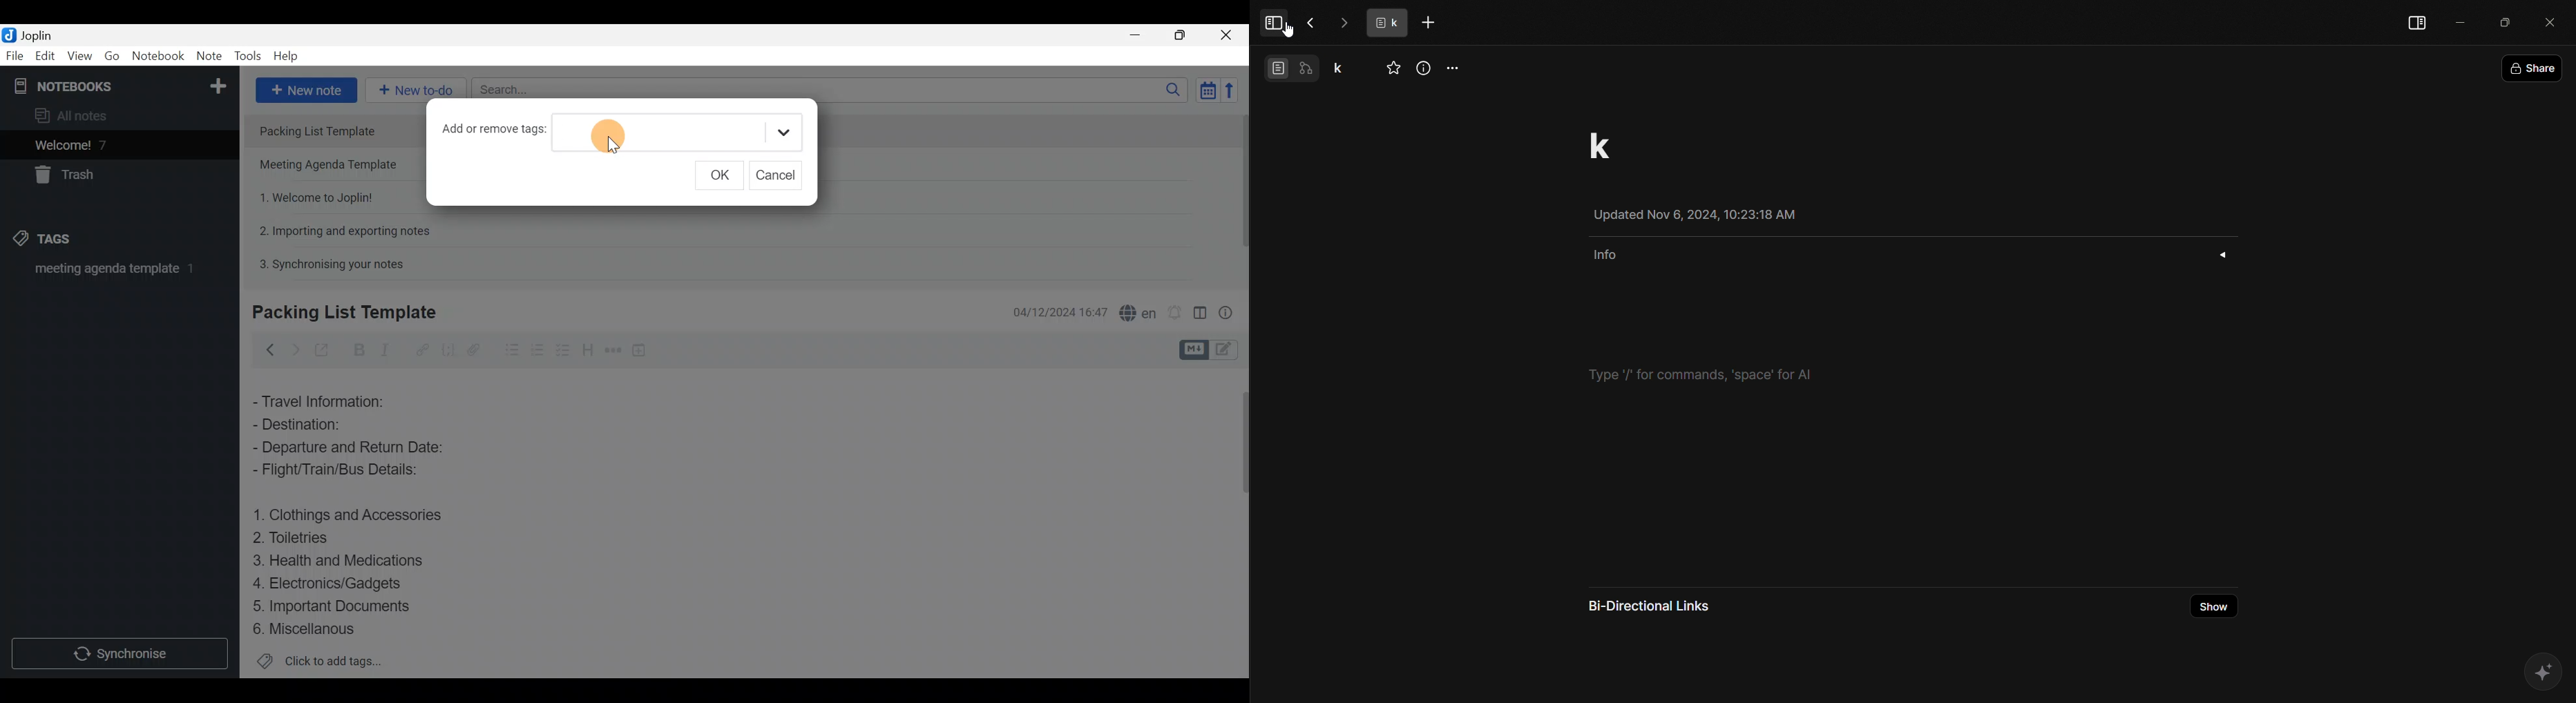 The width and height of the screenshot is (2576, 728). Describe the element at coordinates (1185, 35) in the screenshot. I see `Maximise` at that location.